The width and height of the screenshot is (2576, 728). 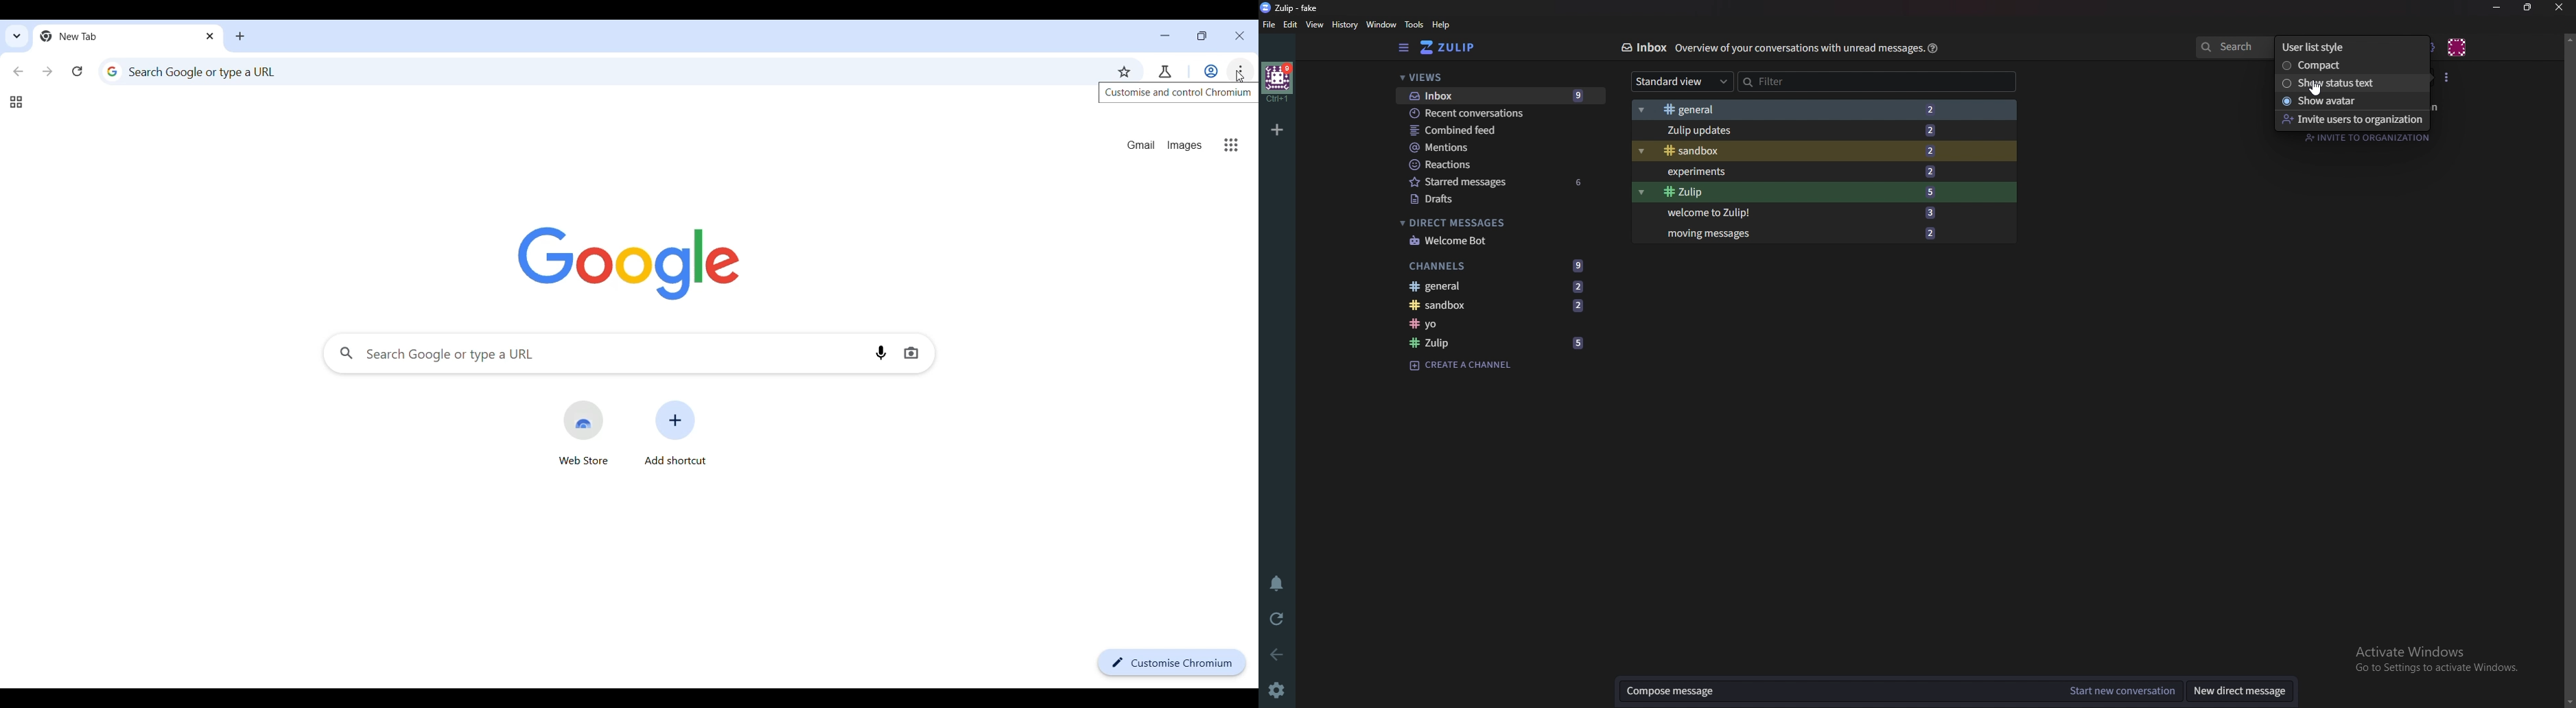 What do you see at coordinates (1211, 71) in the screenshot?
I see `Work` at bounding box center [1211, 71].